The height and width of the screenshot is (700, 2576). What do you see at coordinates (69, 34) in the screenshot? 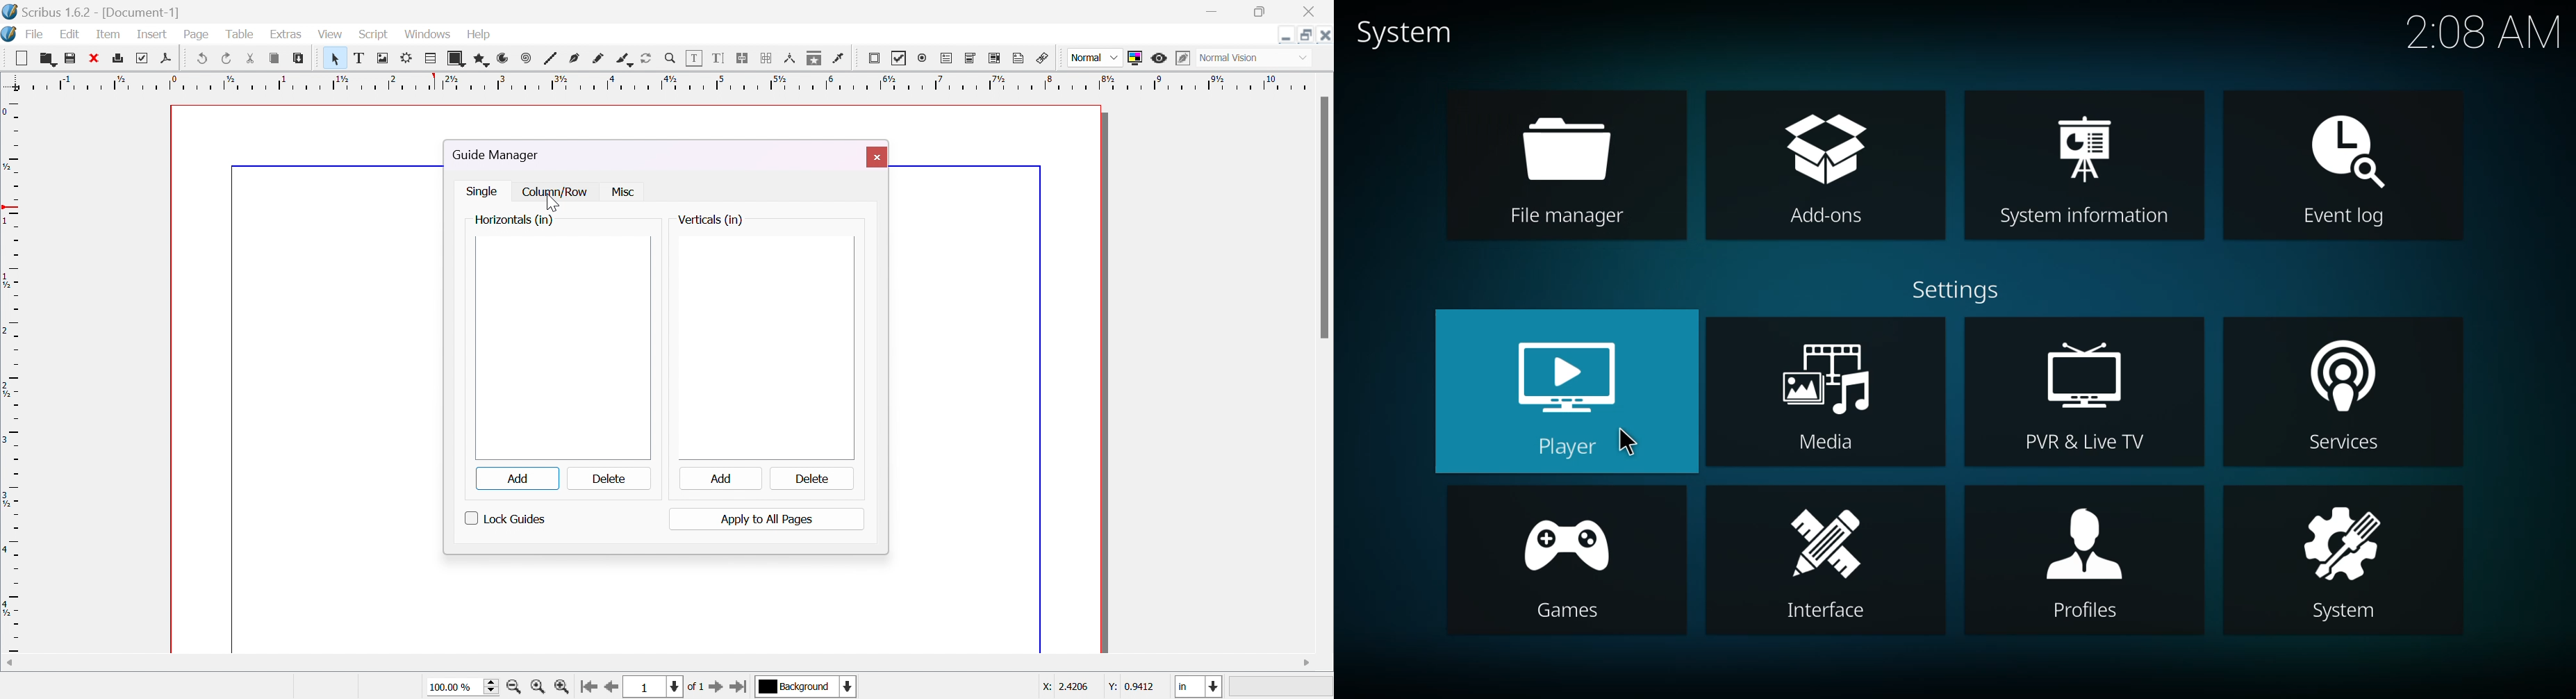
I see `edit` at bounding box center [69, 34].